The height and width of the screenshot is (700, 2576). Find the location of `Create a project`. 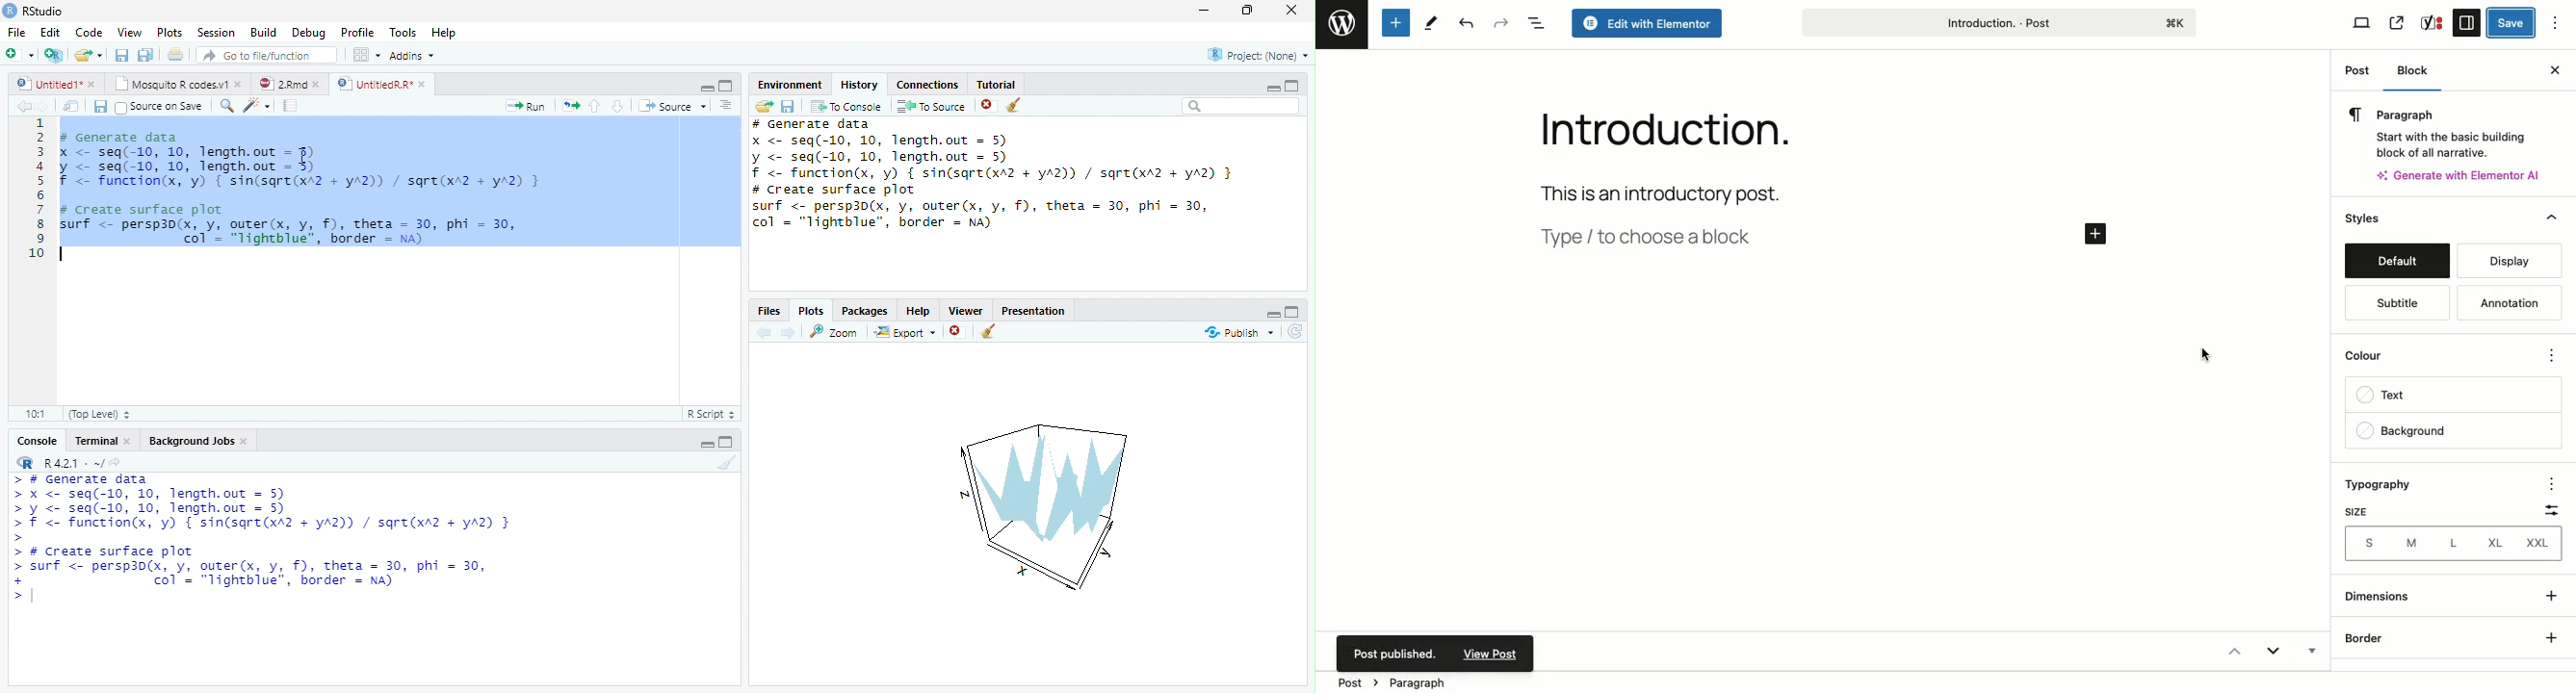

Create a project is located at coordinates (52, 55).